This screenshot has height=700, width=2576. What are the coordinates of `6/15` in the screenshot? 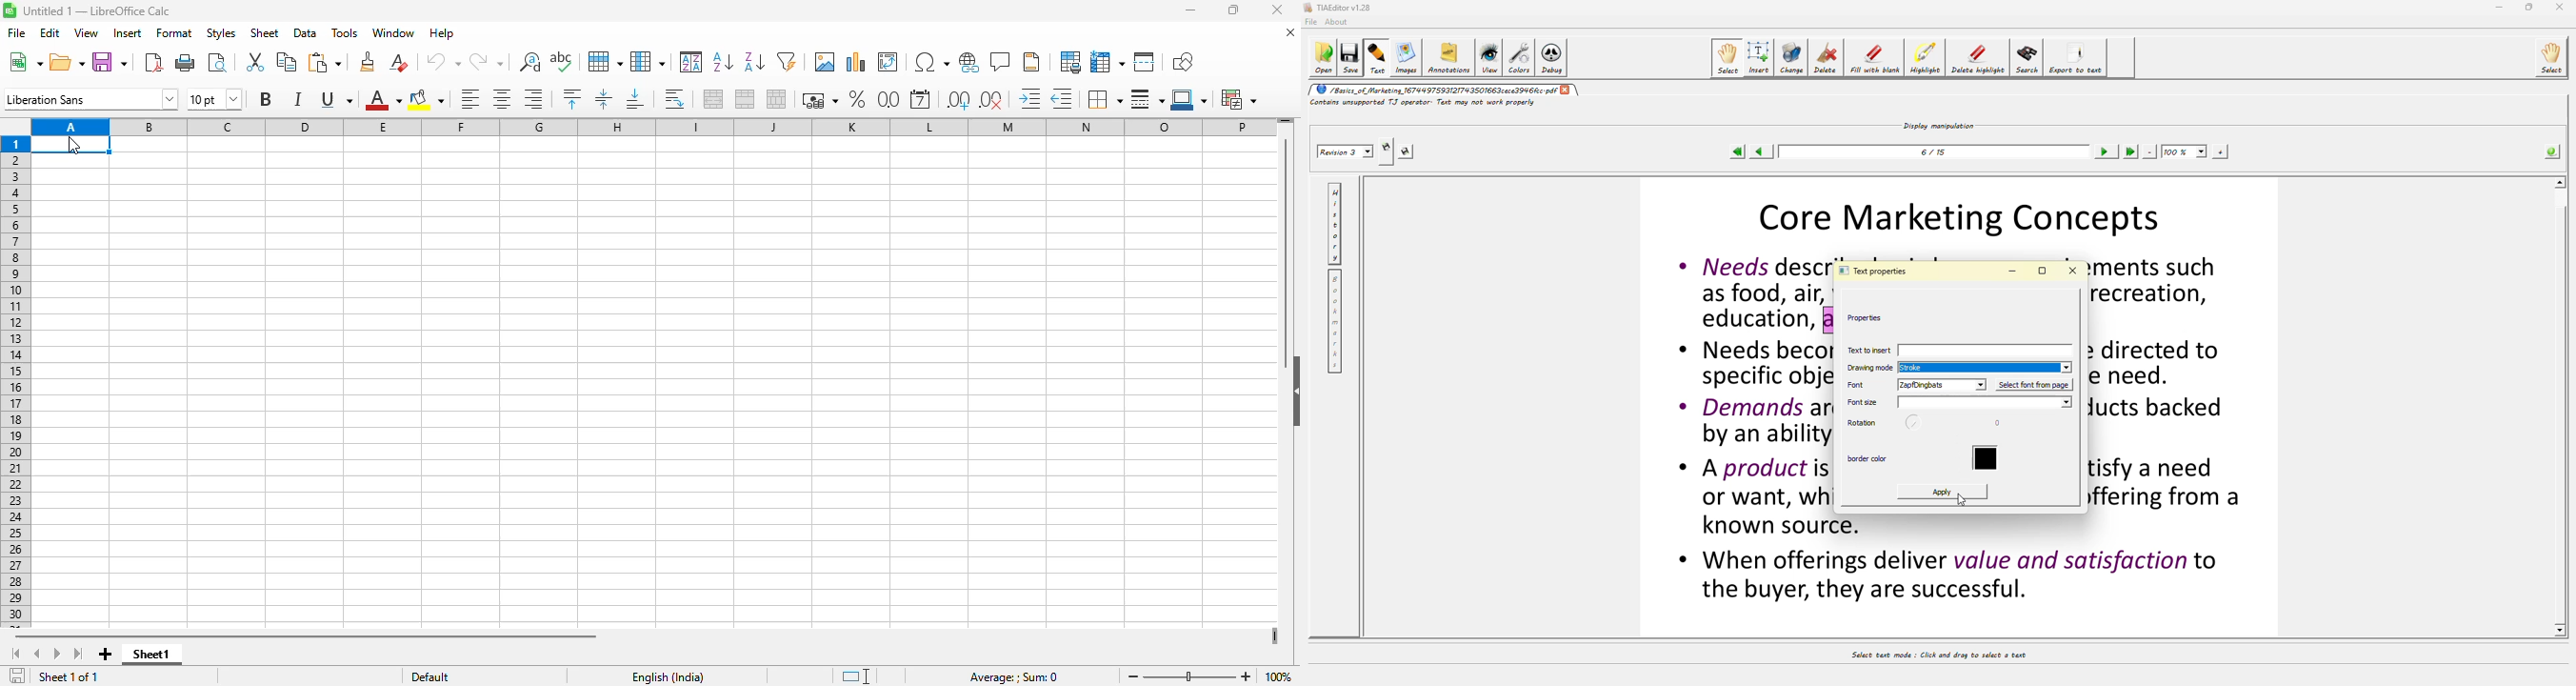 It's located at (1936, 156).